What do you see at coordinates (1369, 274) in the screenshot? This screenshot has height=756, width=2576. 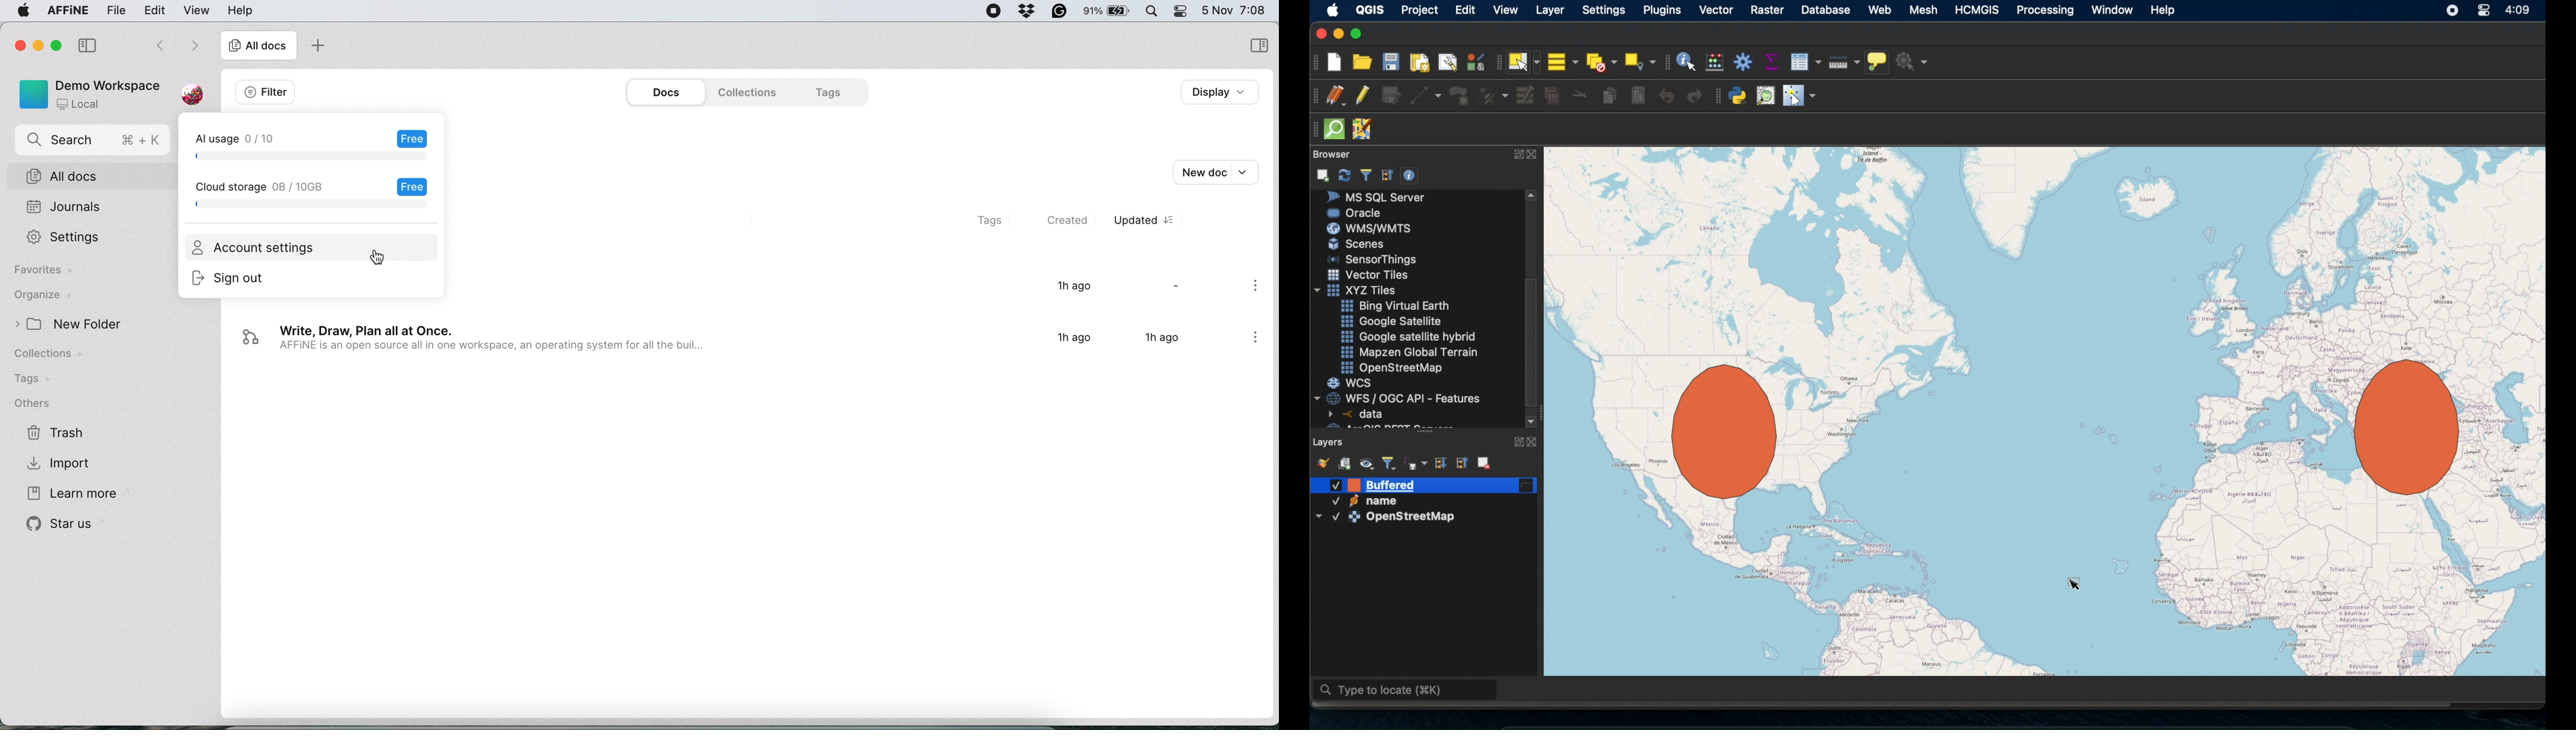 I see `vector tiles` at bounding box center [1369, 274].